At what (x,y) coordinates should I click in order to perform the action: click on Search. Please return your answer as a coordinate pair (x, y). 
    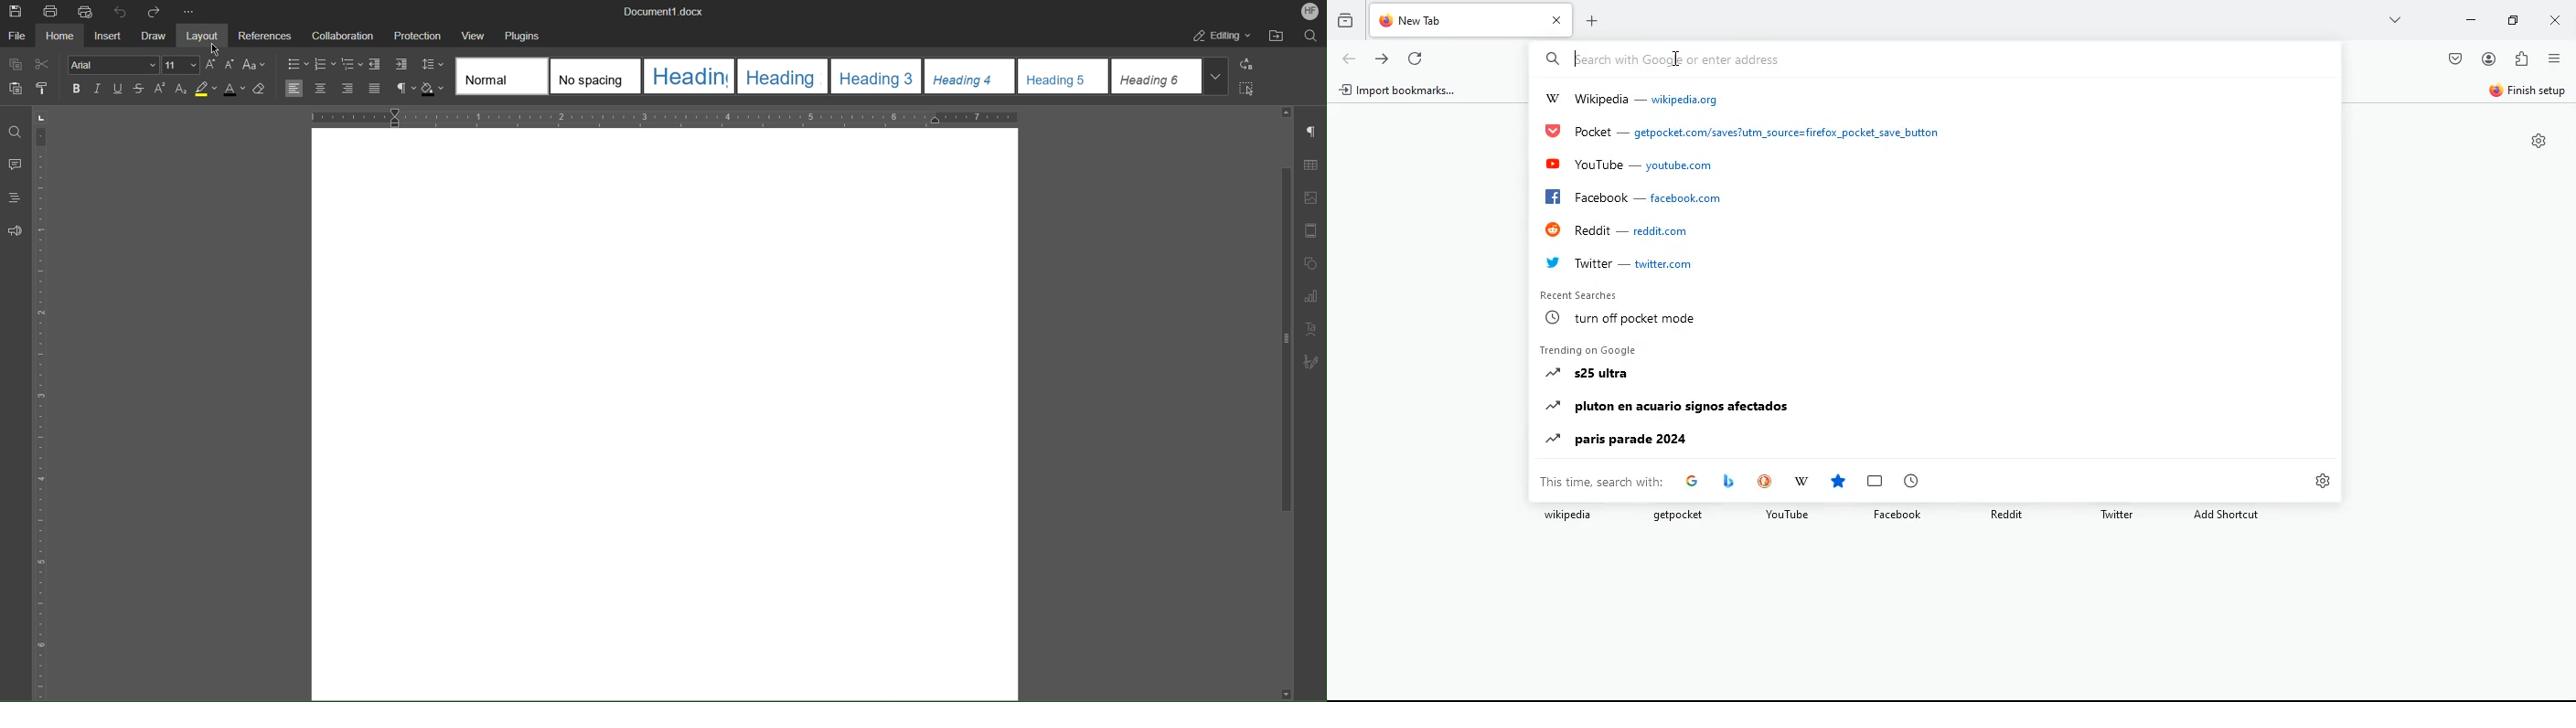
    Looking at the image, I should click on (1552, 59).